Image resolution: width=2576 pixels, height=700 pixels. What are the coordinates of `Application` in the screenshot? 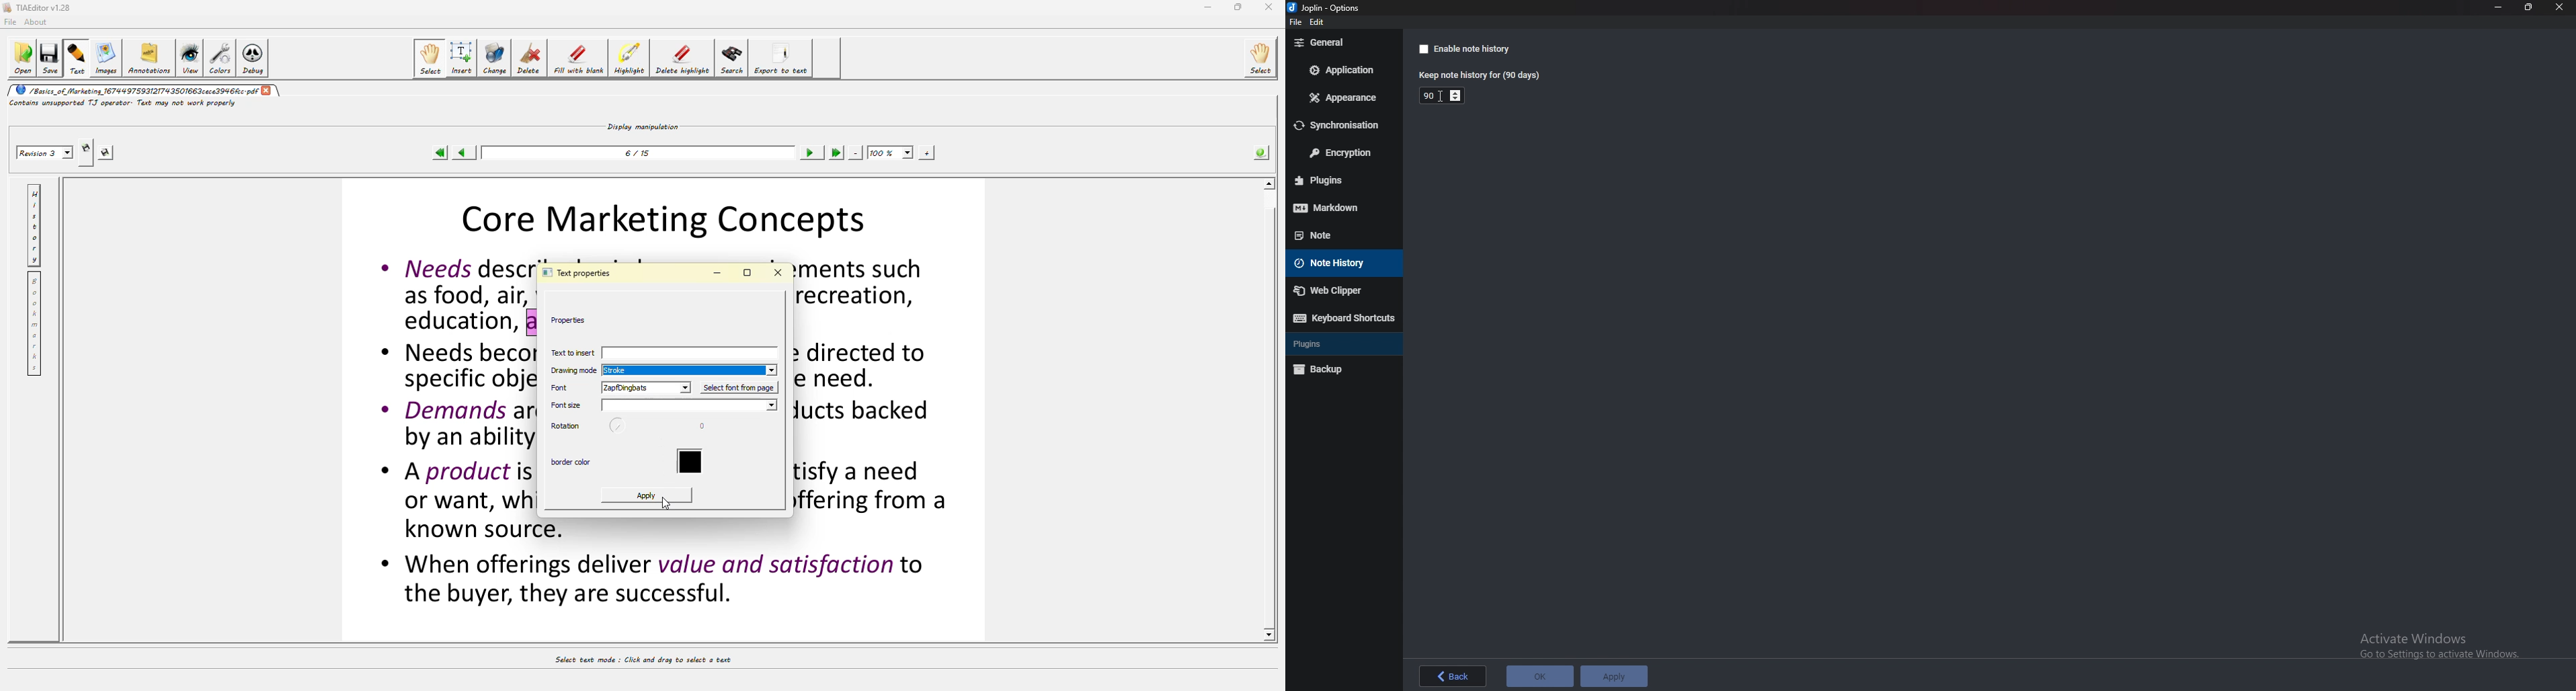 It's located at (1342, 69).